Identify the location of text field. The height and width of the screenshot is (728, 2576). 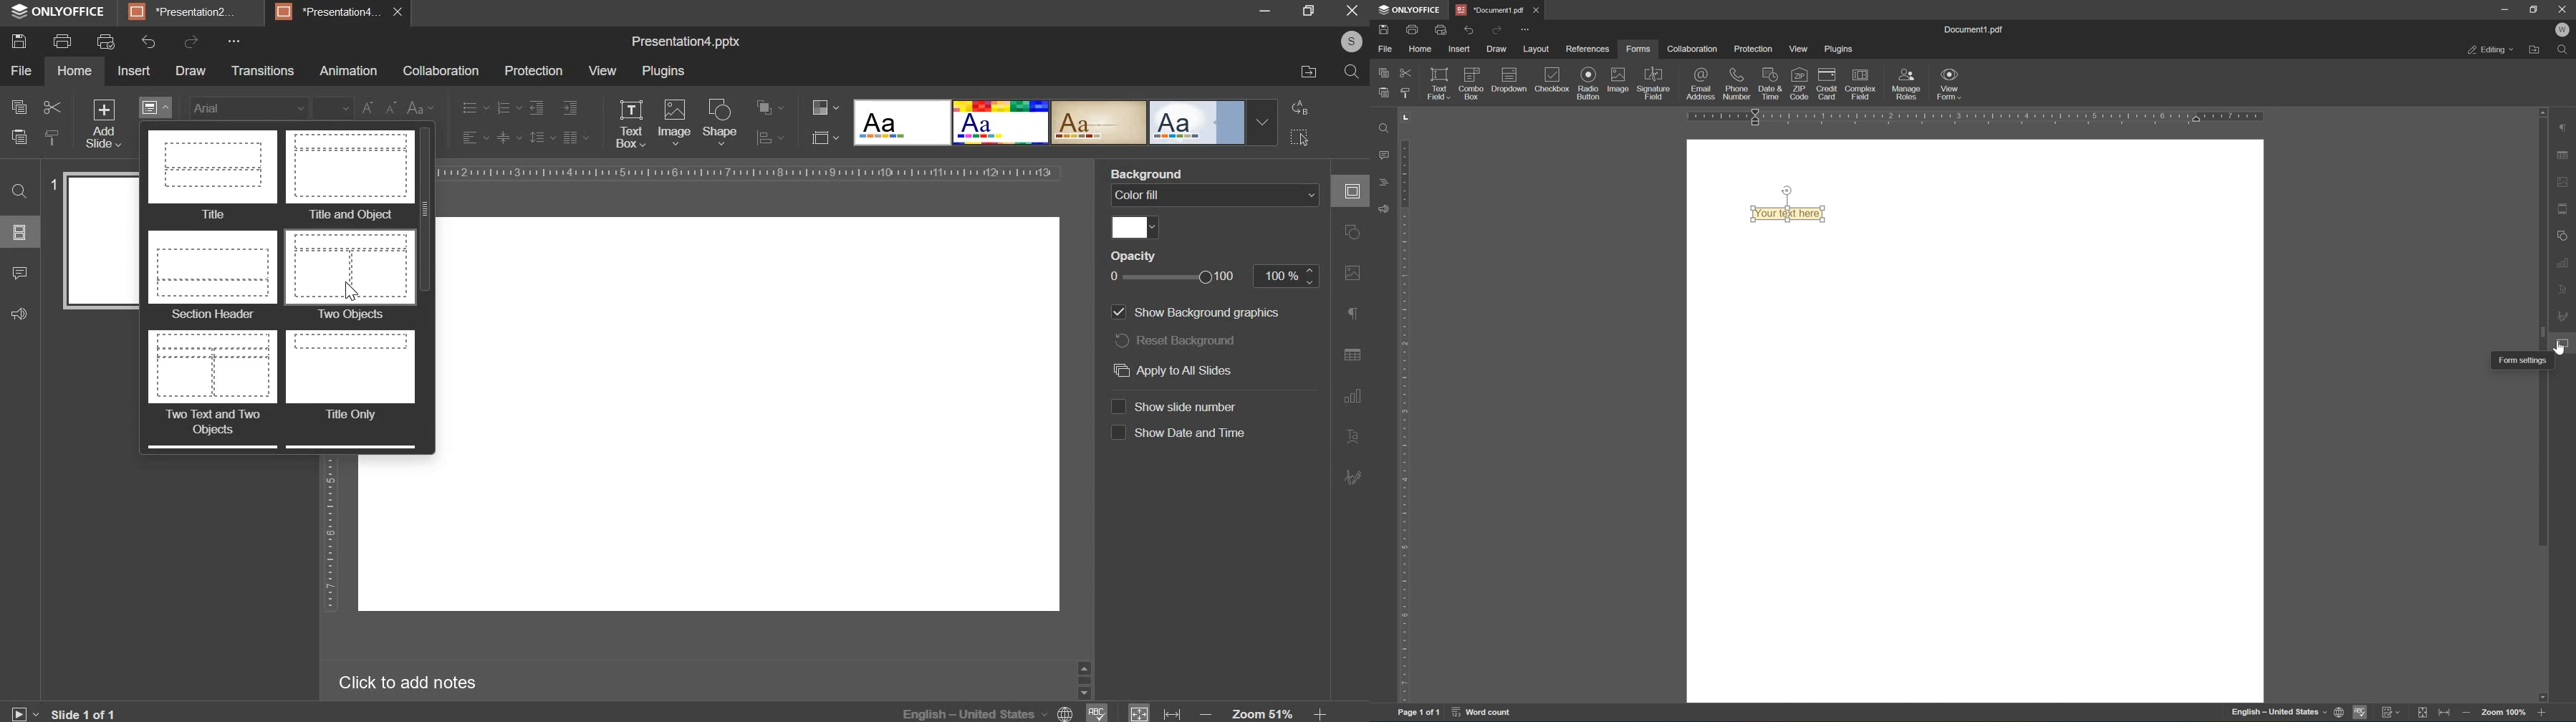
(1787, 212).